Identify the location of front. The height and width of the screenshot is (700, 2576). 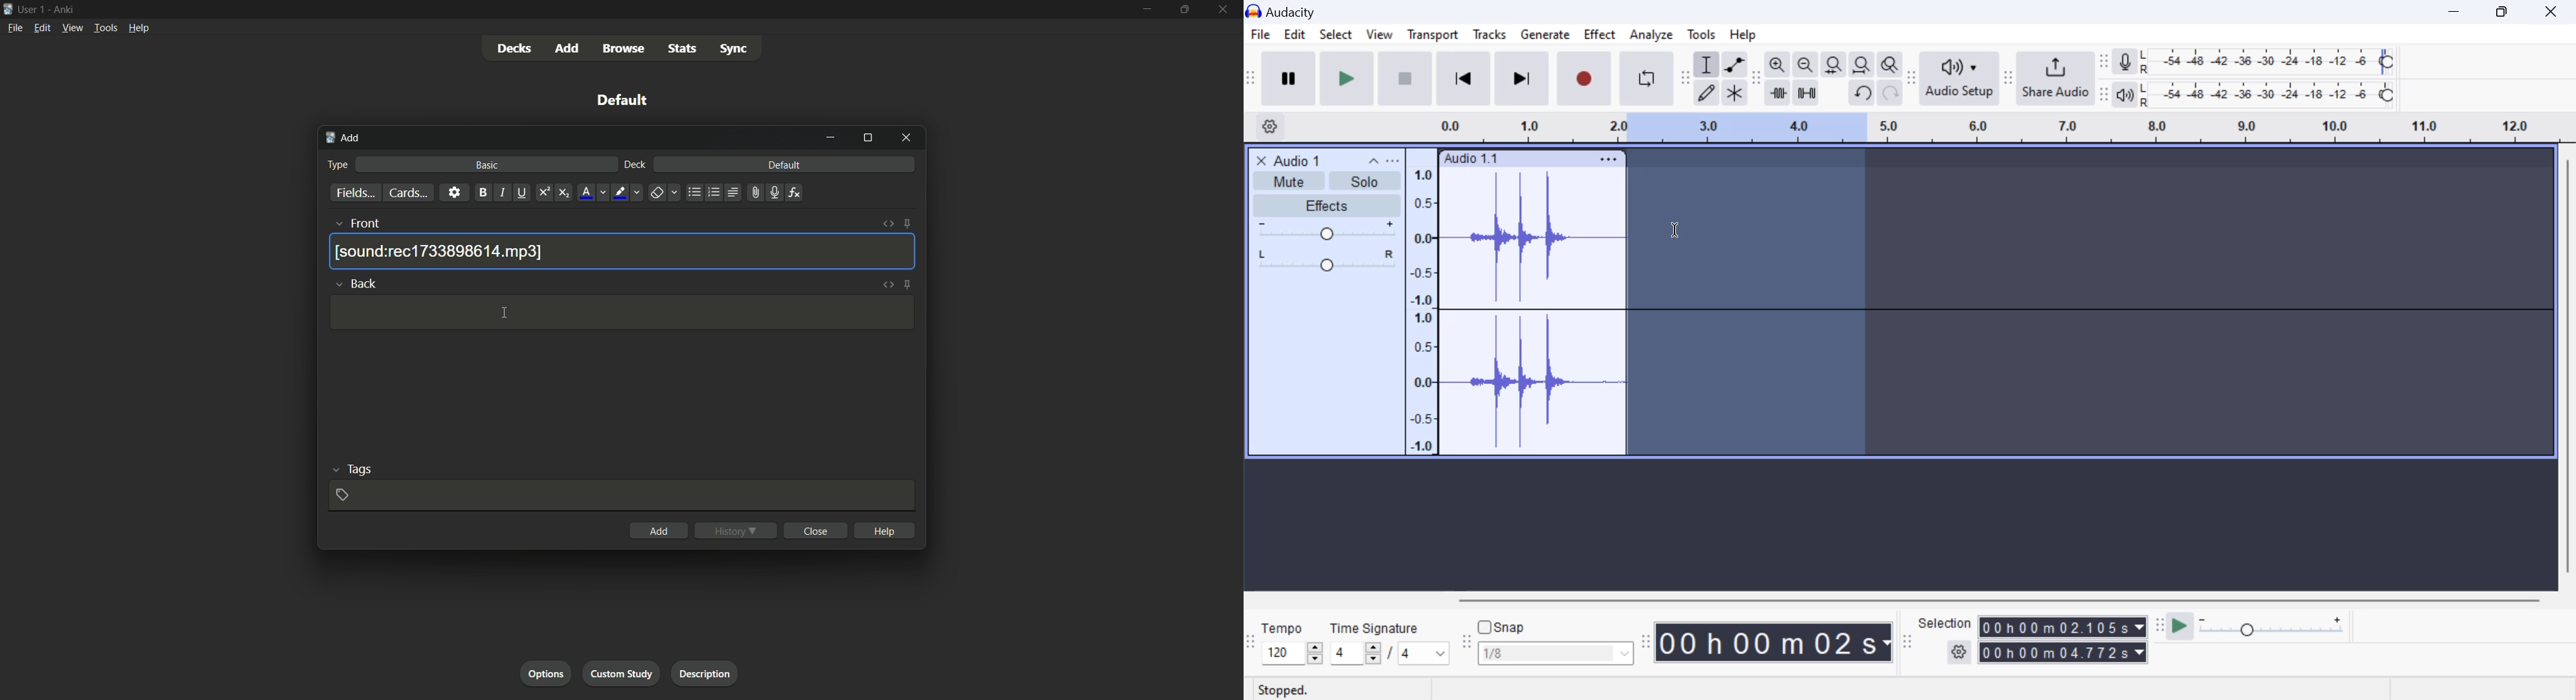
(367, 224).